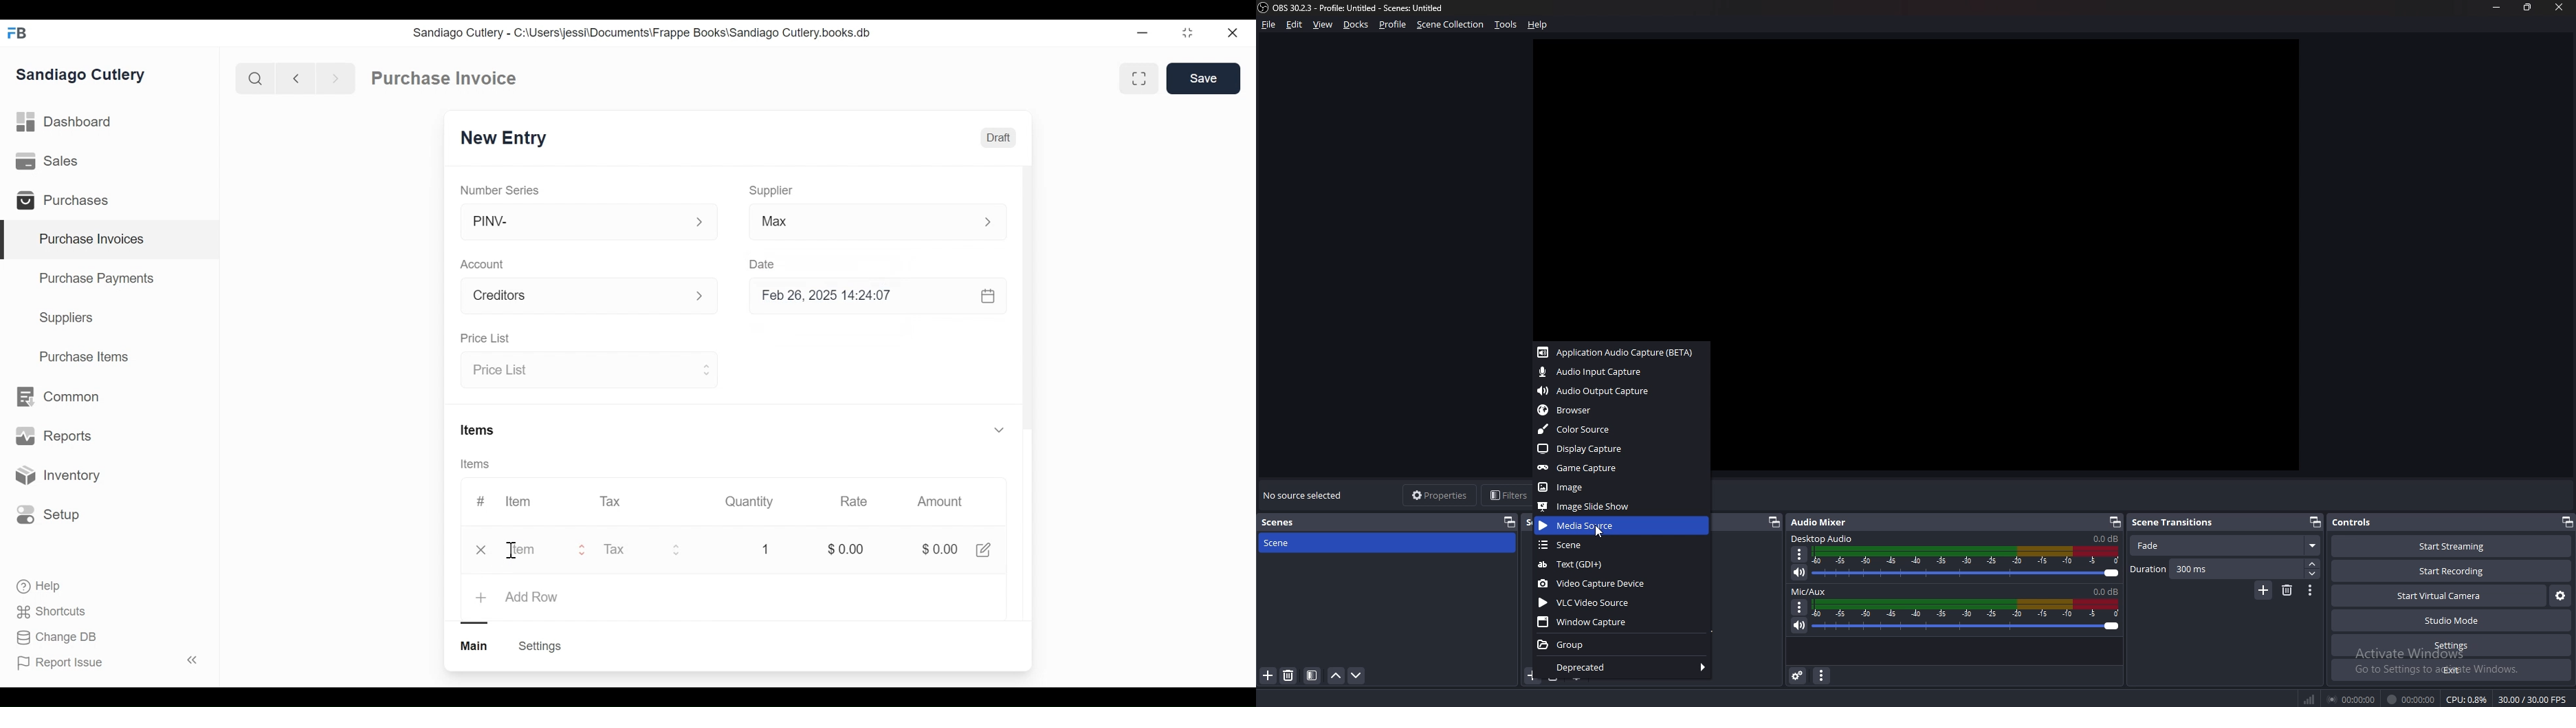  Describe the element at coordinates (1622, 525) in the screenshot. I see `Media source` at that location.